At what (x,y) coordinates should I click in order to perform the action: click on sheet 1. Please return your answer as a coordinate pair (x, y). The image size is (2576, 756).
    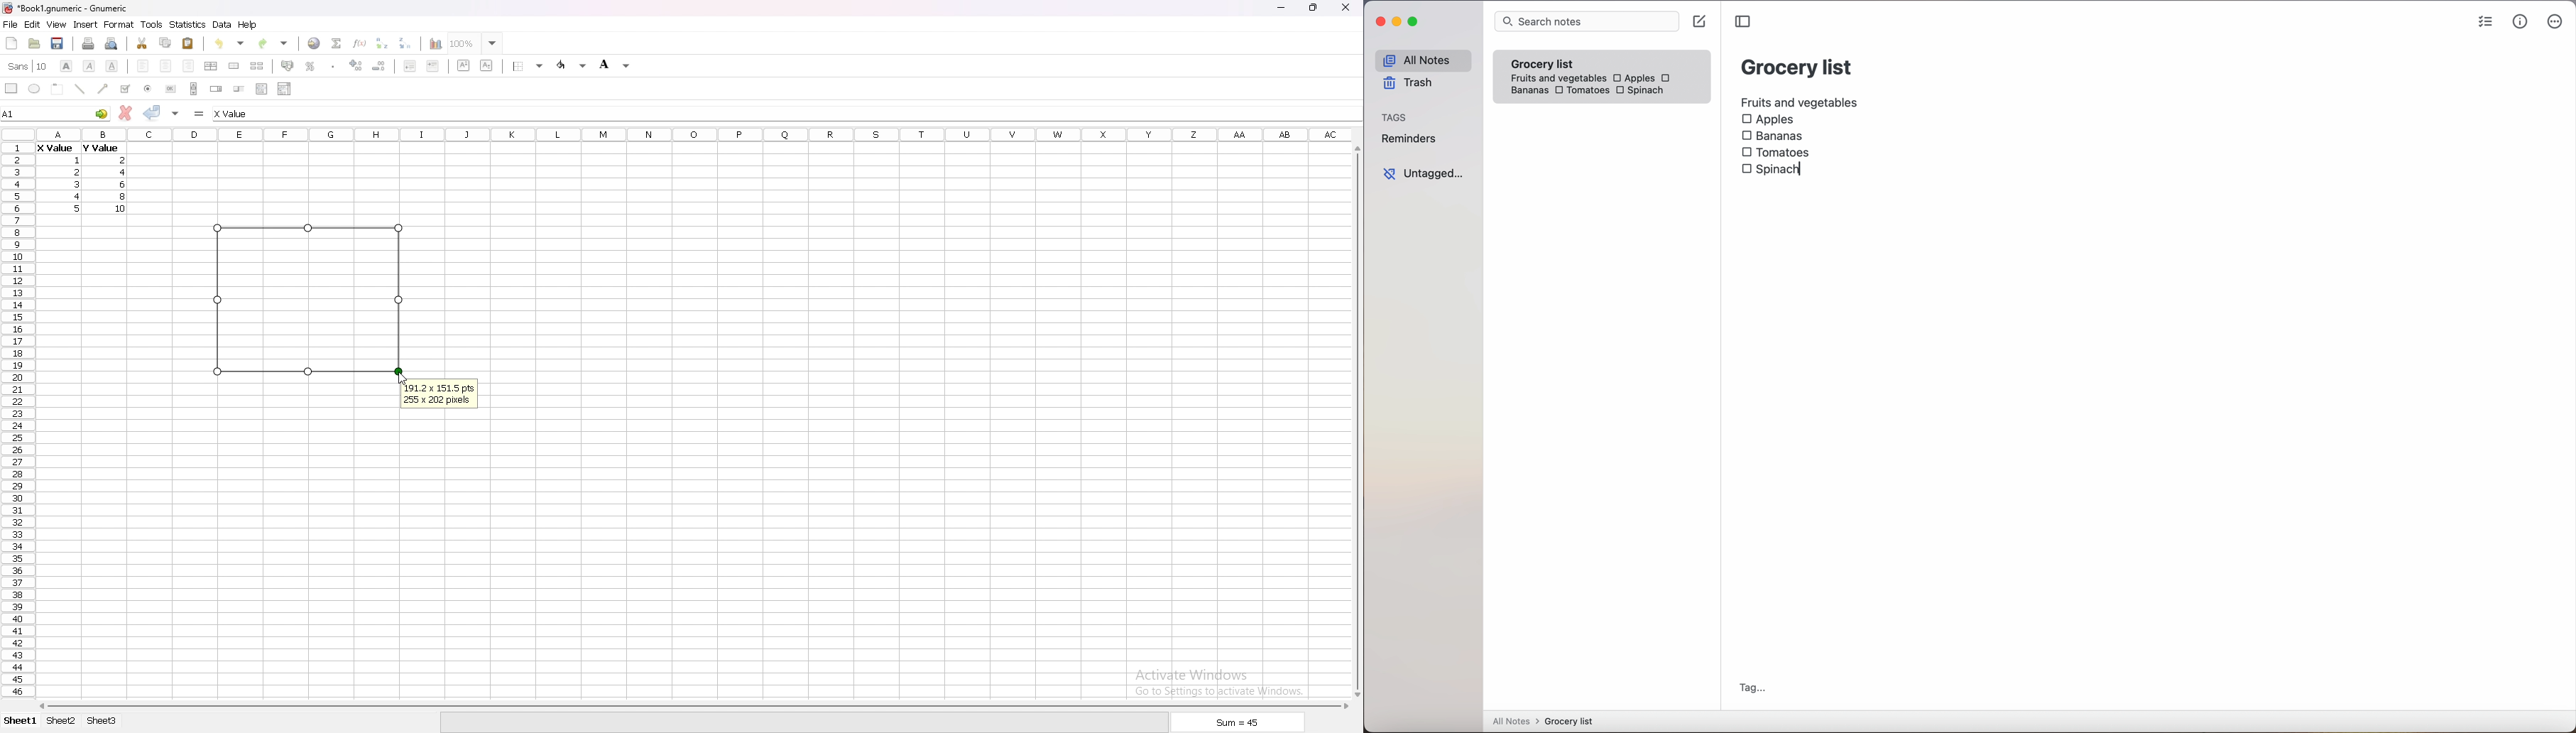
    Looking at the image, I should click on (21, 722).